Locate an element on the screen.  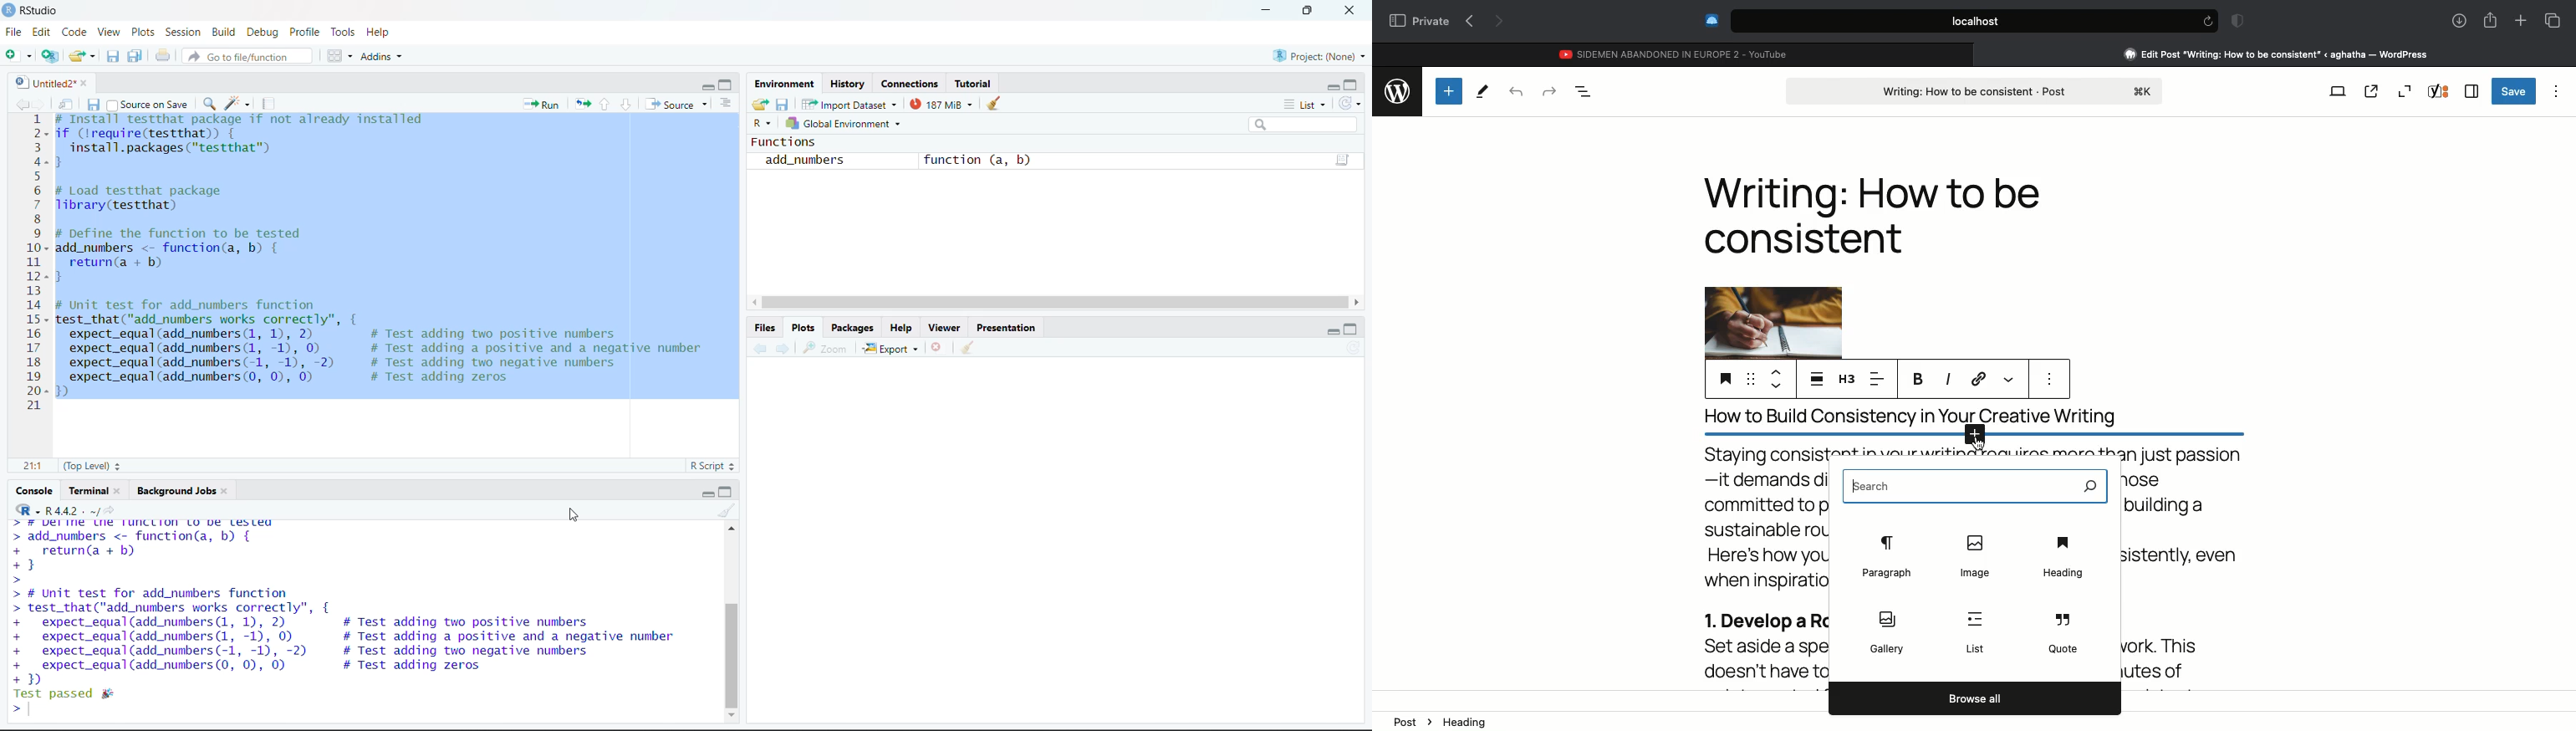
Tools is located at coordinates (345, 30).